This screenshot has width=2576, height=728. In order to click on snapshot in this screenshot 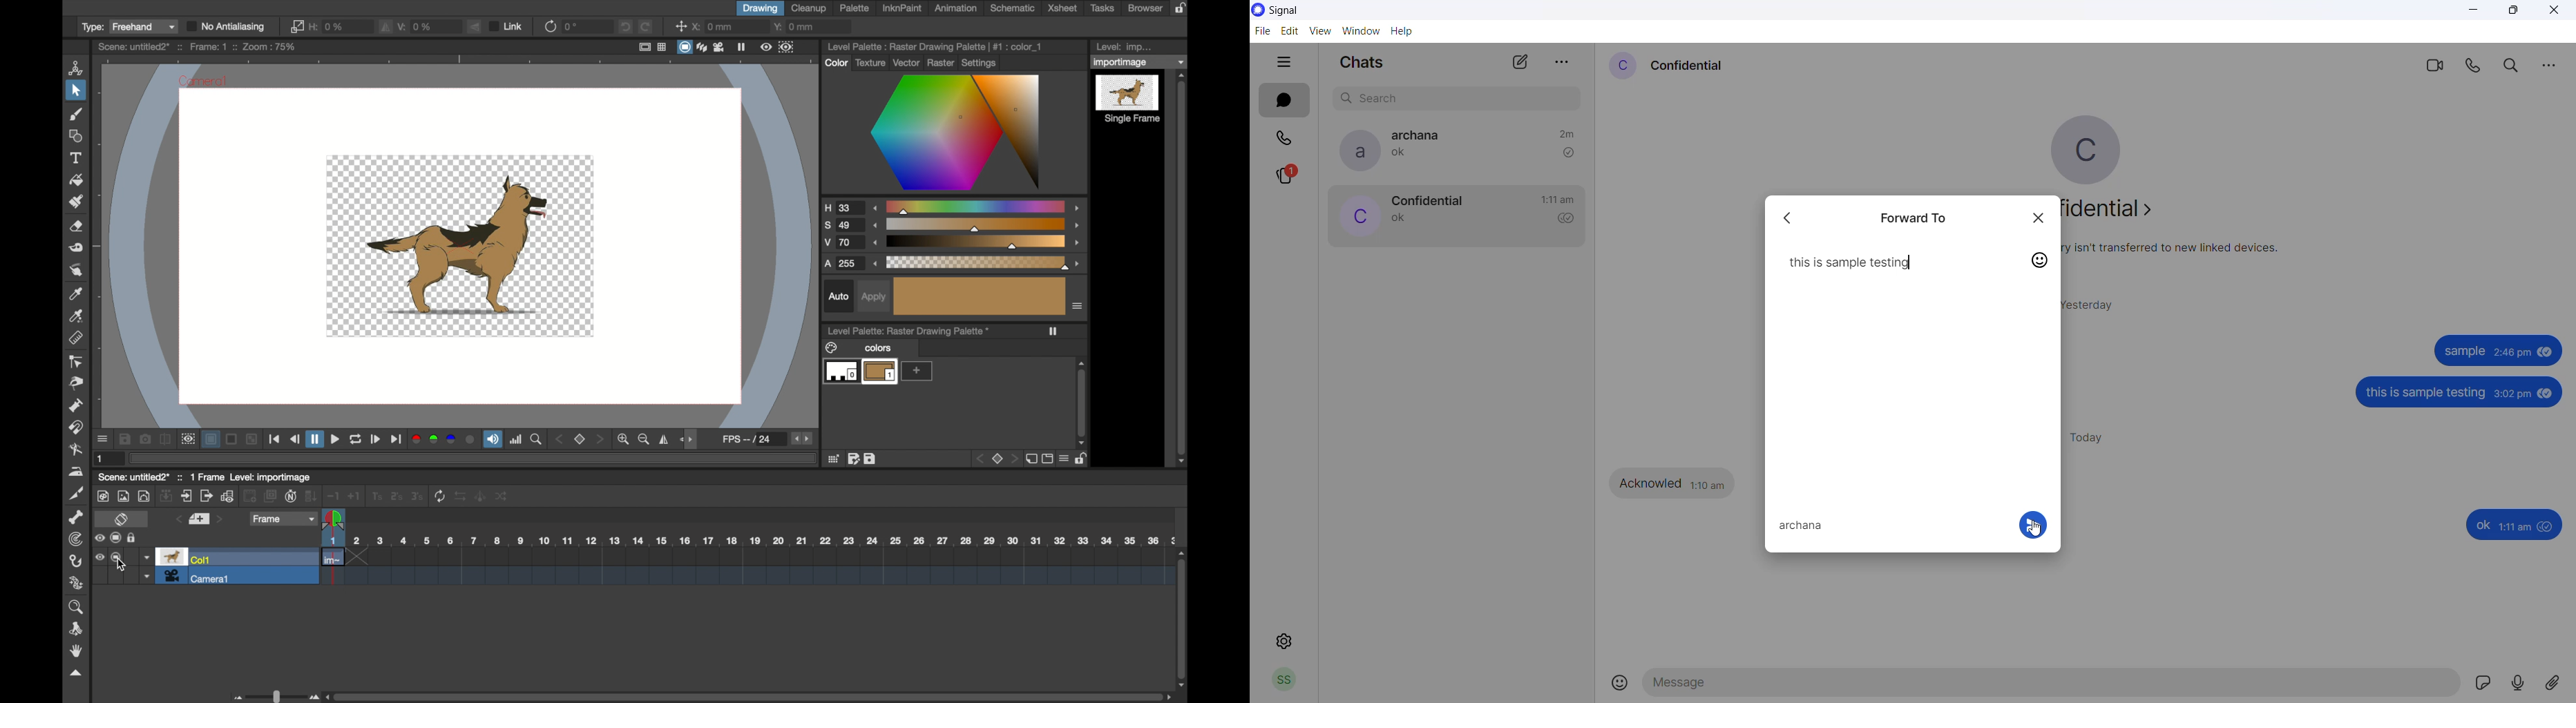, I will do `click(145, 439)`.